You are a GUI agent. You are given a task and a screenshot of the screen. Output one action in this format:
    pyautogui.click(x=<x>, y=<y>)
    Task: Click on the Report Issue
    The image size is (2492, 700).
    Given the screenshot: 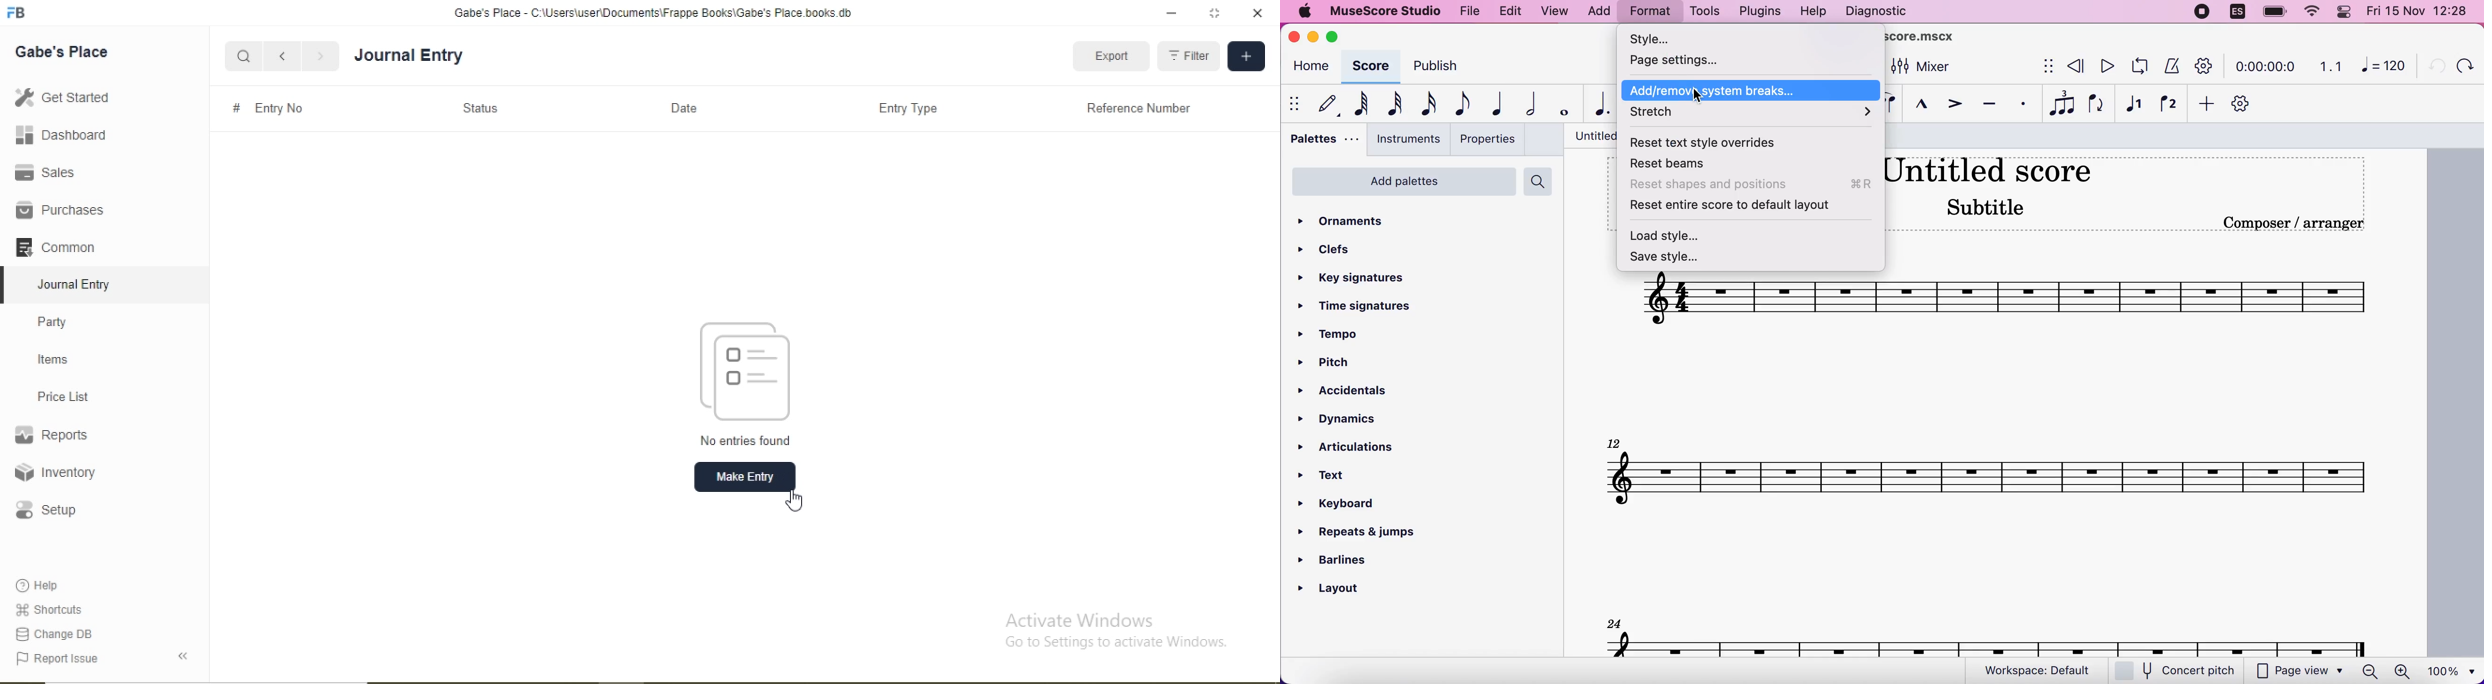 What is the action you would take?
    pyautogui.click(x=56, y=659)
    